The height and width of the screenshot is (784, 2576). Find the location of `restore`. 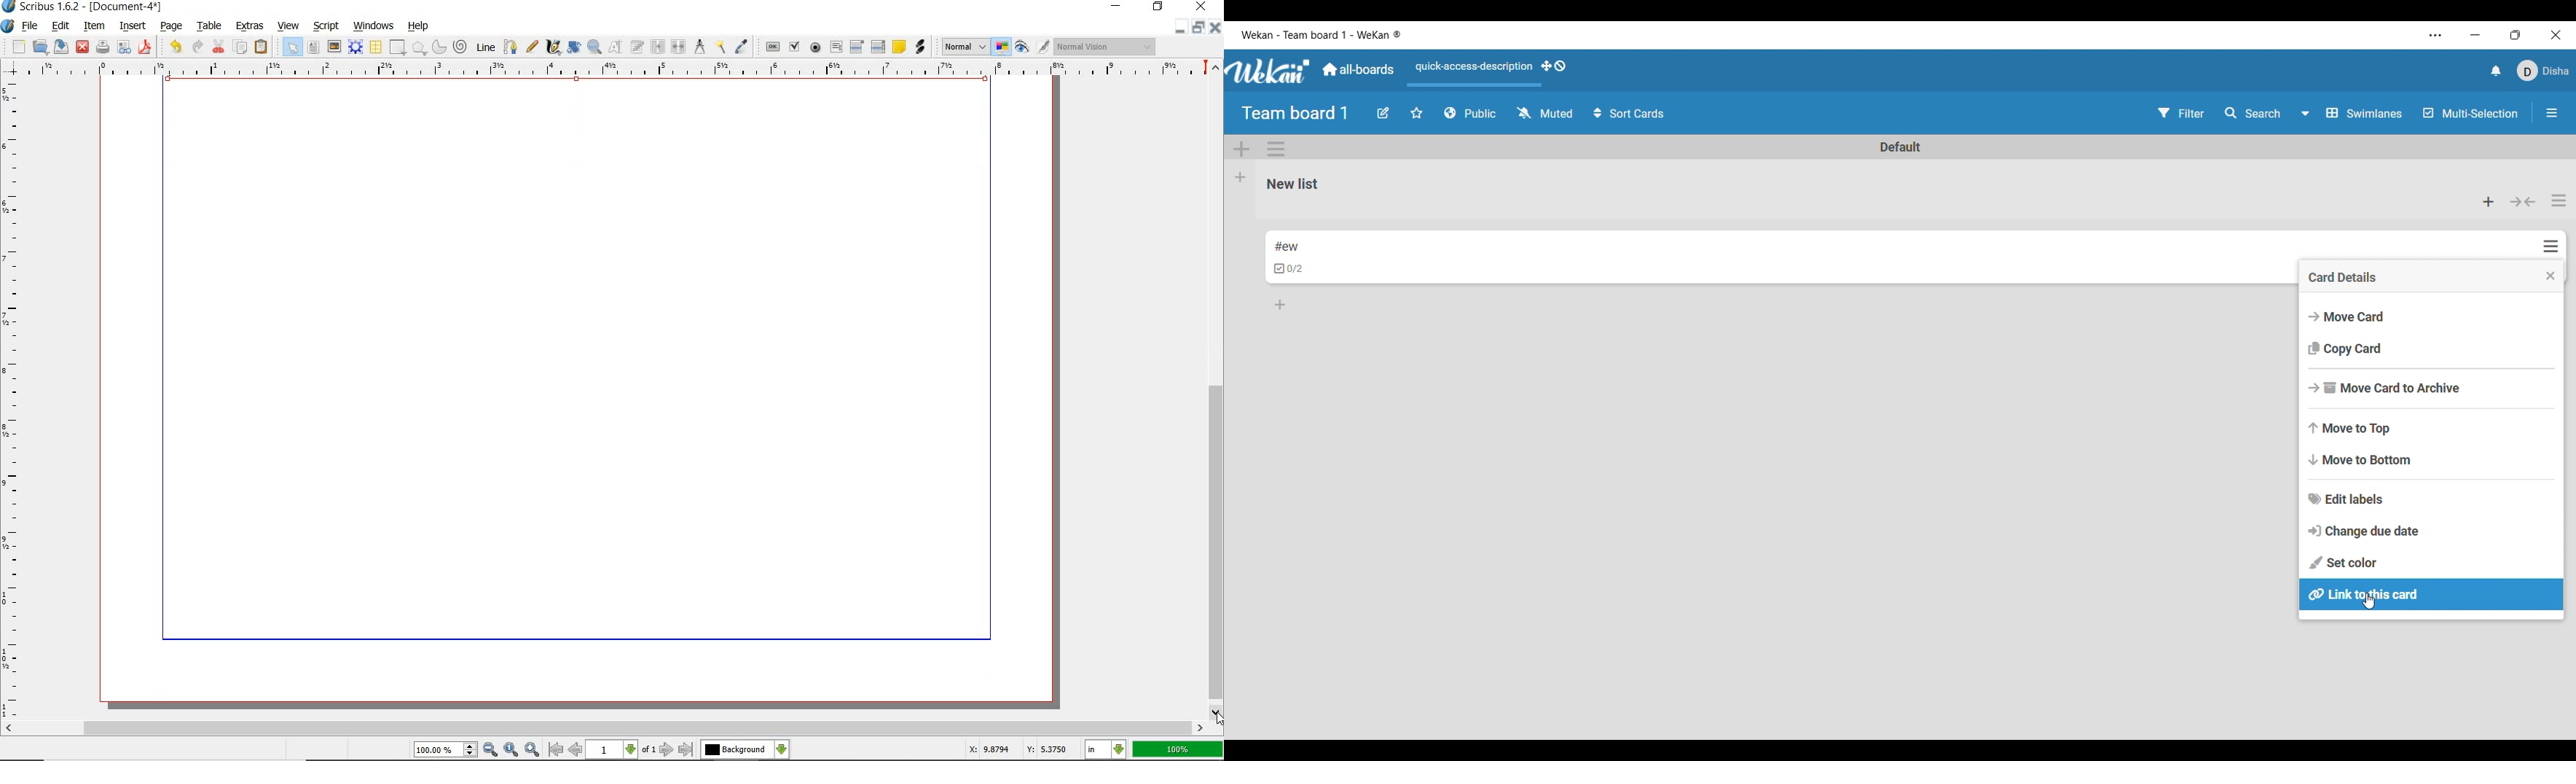

restore is located at coordinates (1198, 28).